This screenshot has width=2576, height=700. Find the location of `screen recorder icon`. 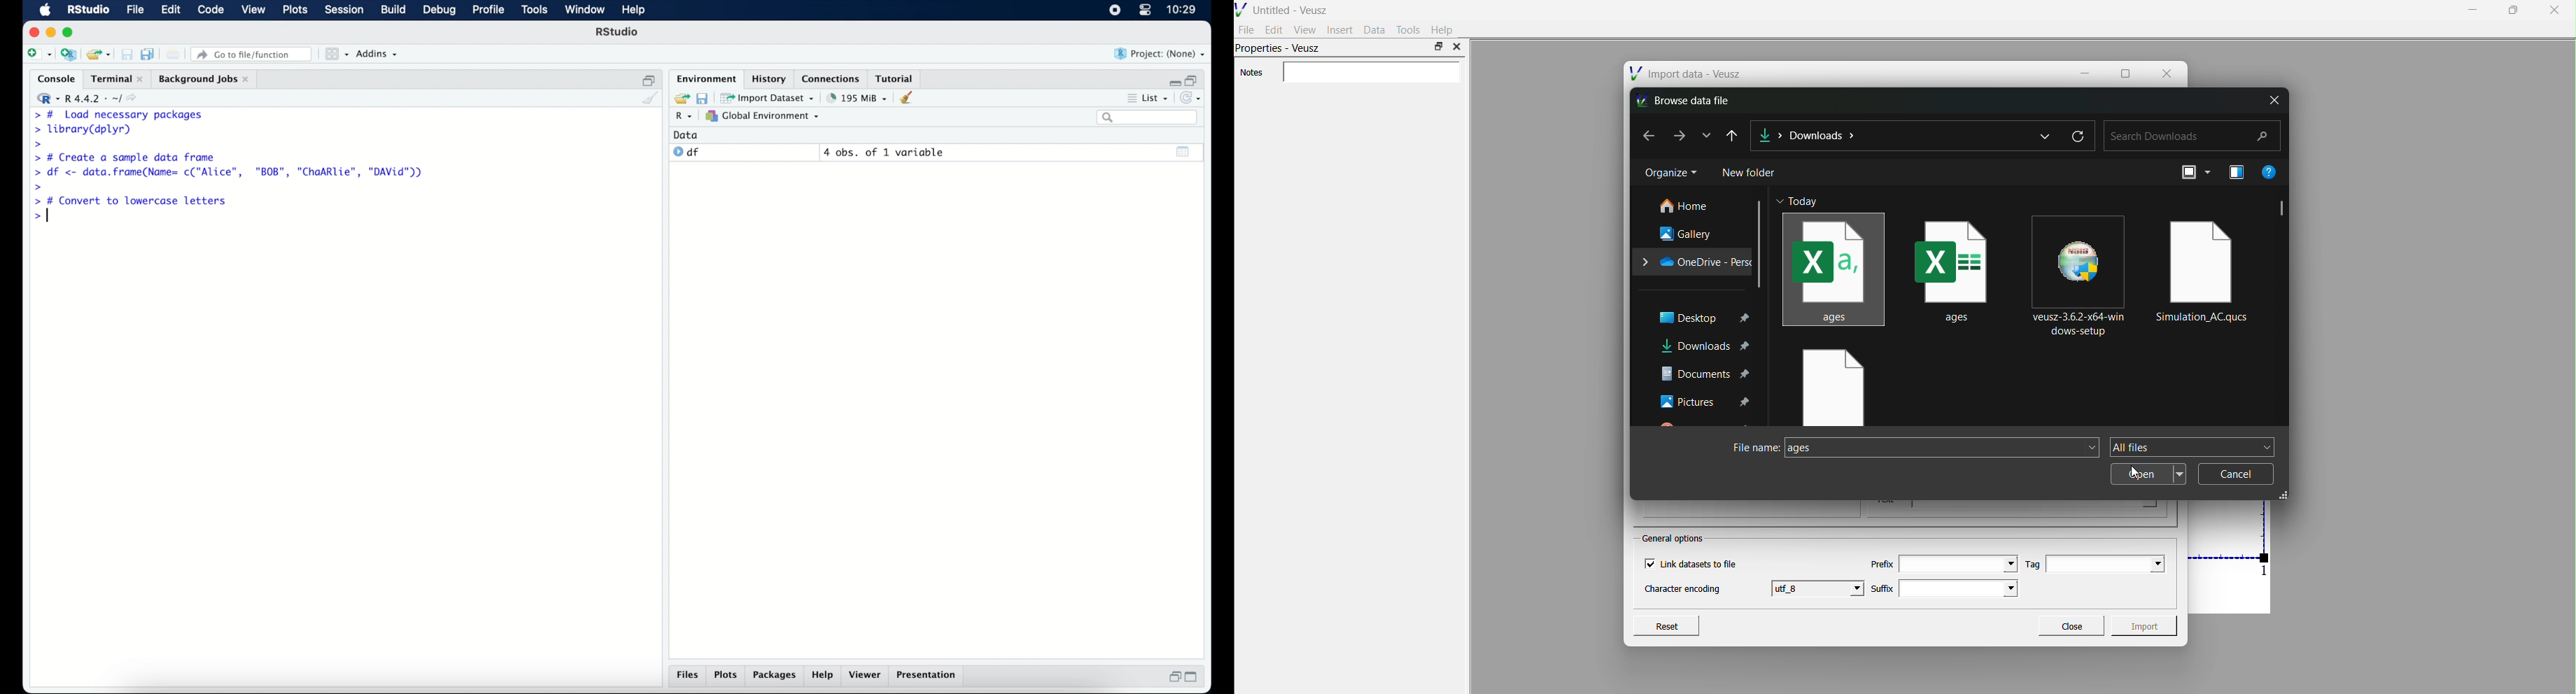

screen recorder icon is located at coordinates (1114, 10).